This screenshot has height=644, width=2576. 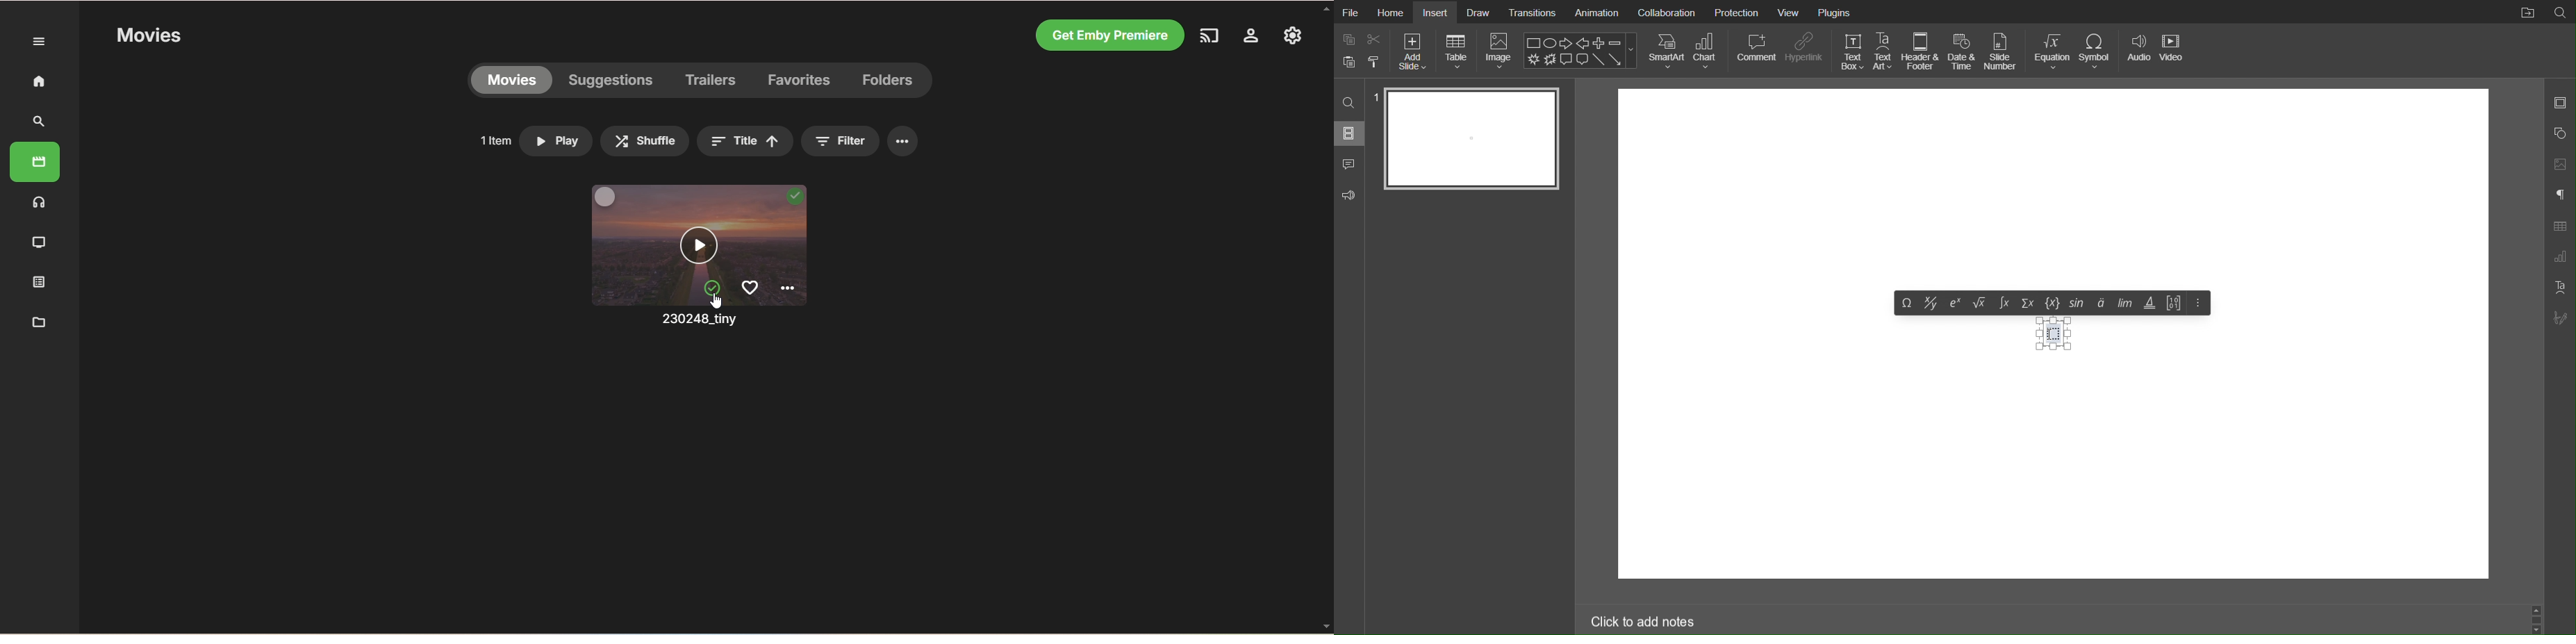 I want to click on Symbol, so click(x=2099, y=51).